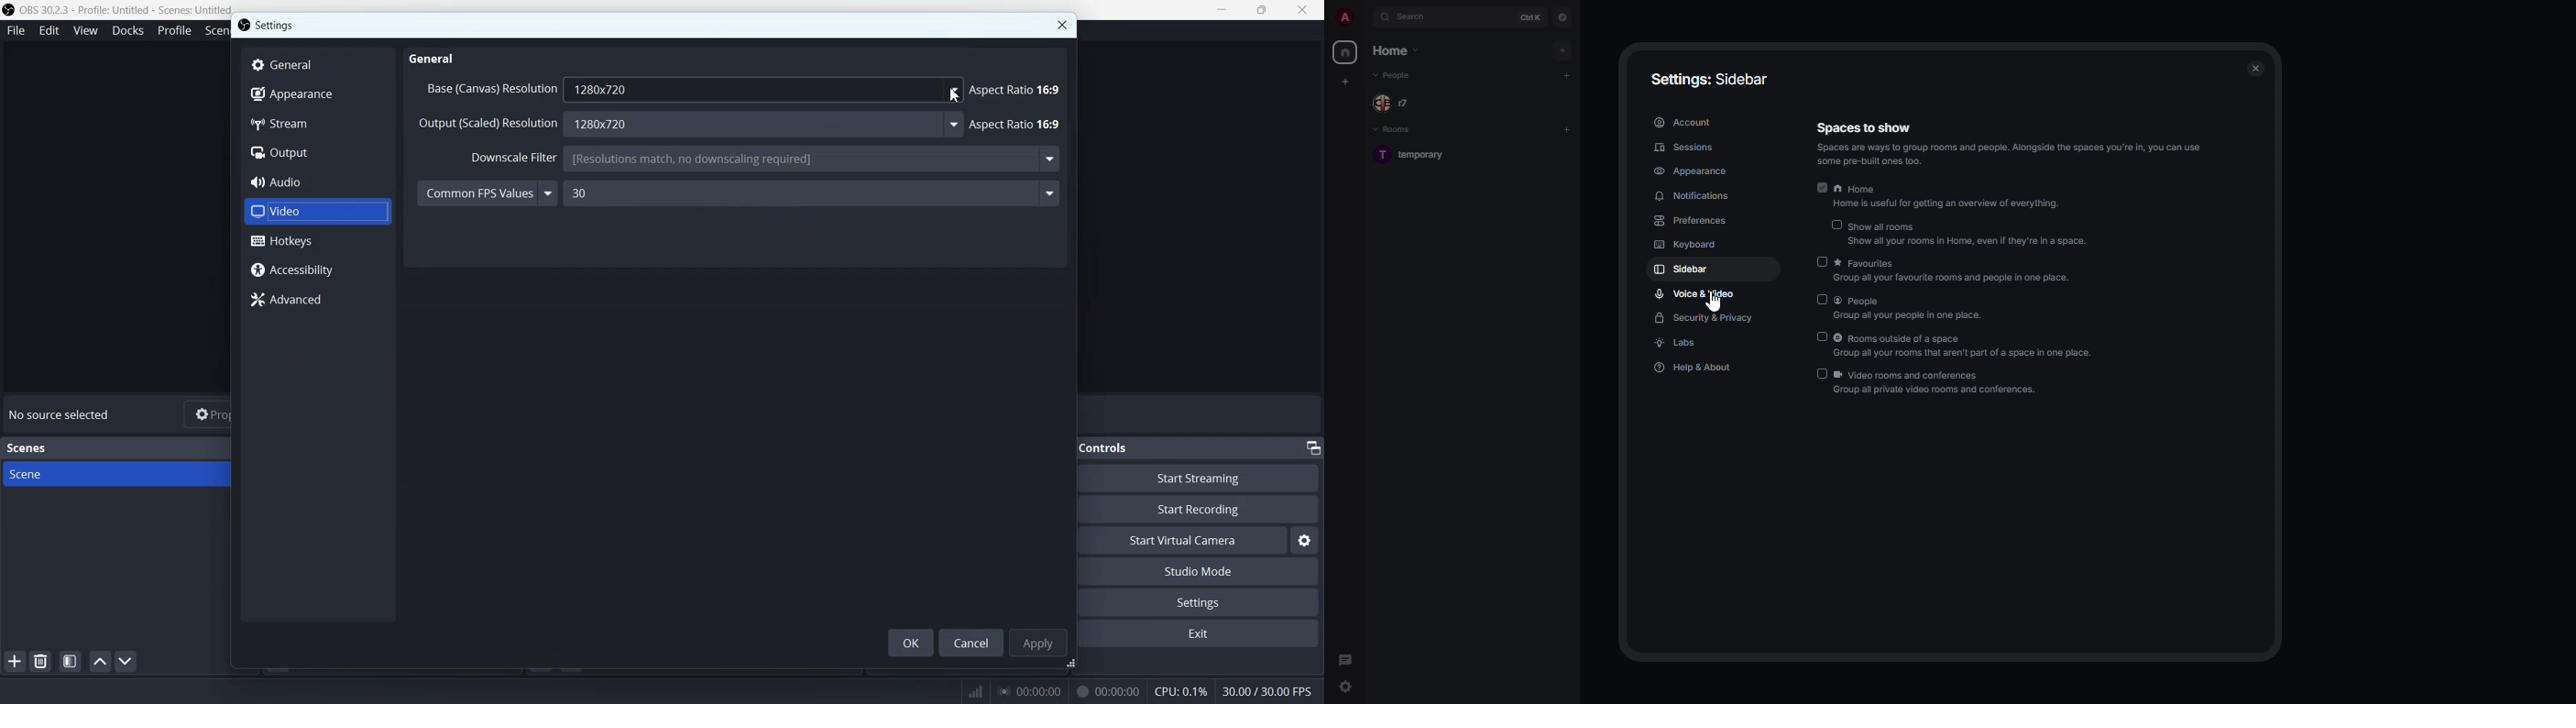 Image resolution: width=2576 pixels, height=728 pixels. I want to click on keyboard, so click(1685, 246).